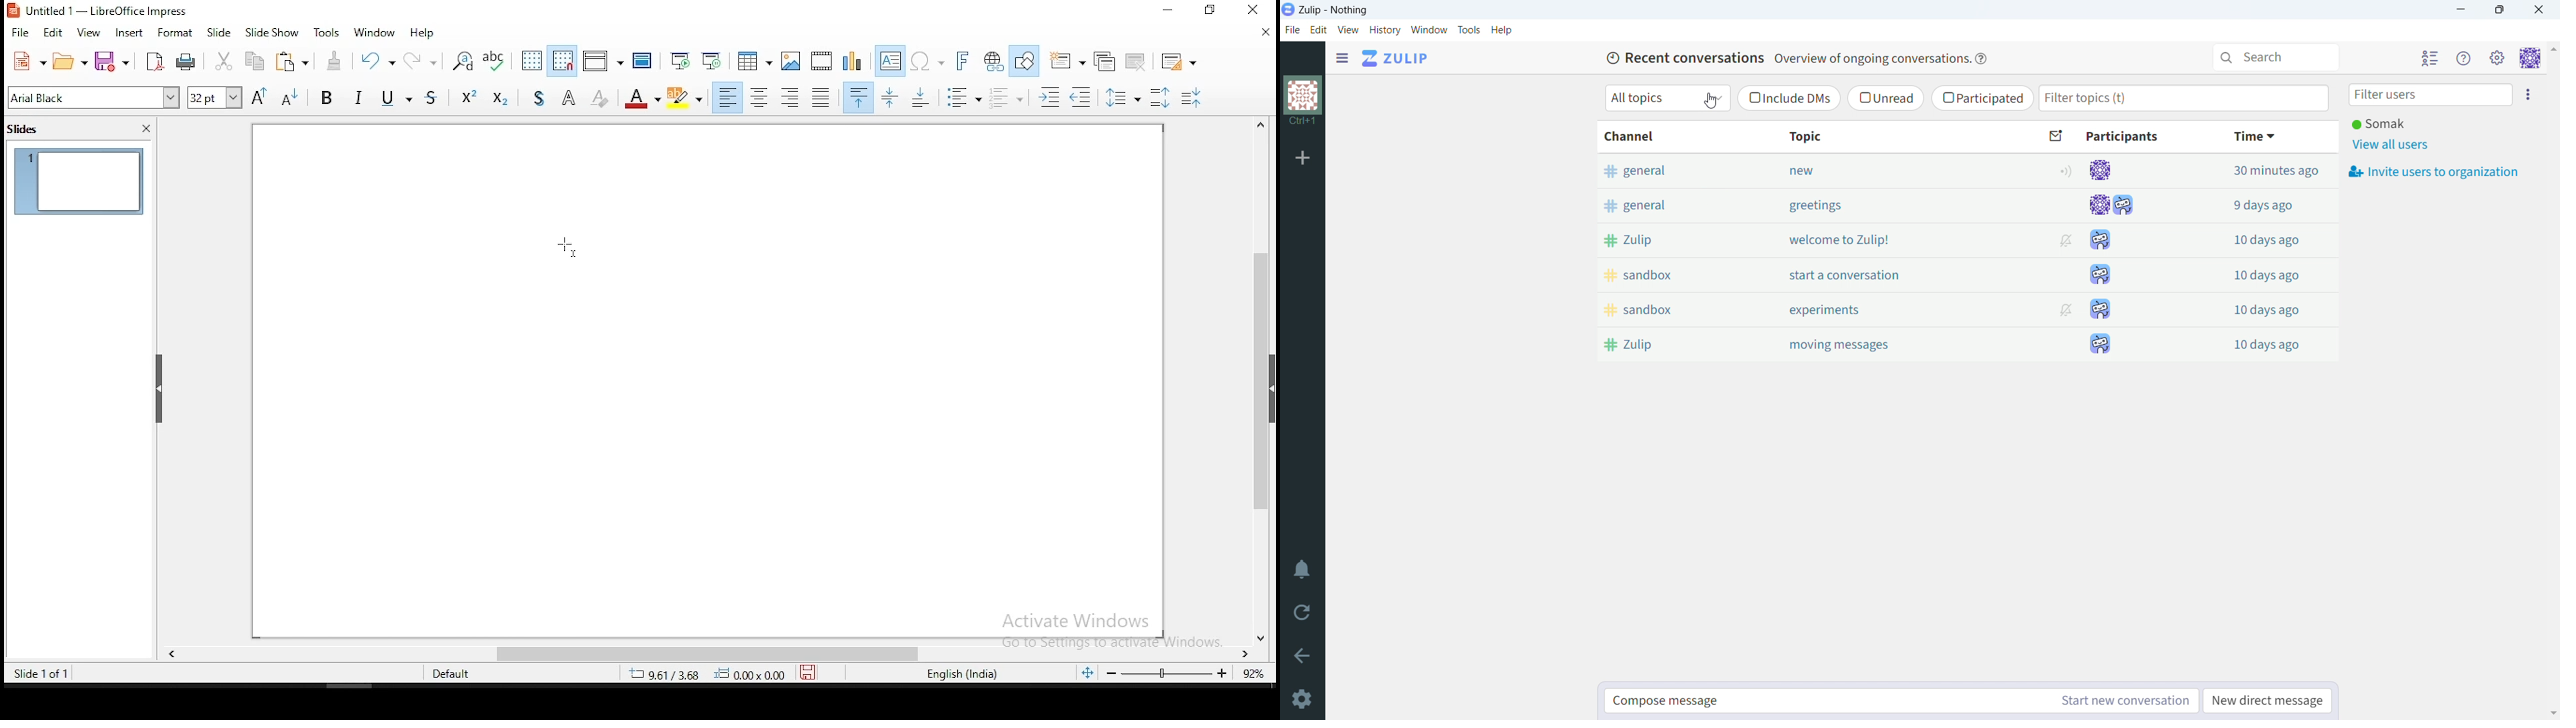 The image size is (2576, 728). What do you see at coordinates (253, 61) in the screenshot?
I see `copy` at bounding box center [253, 61].